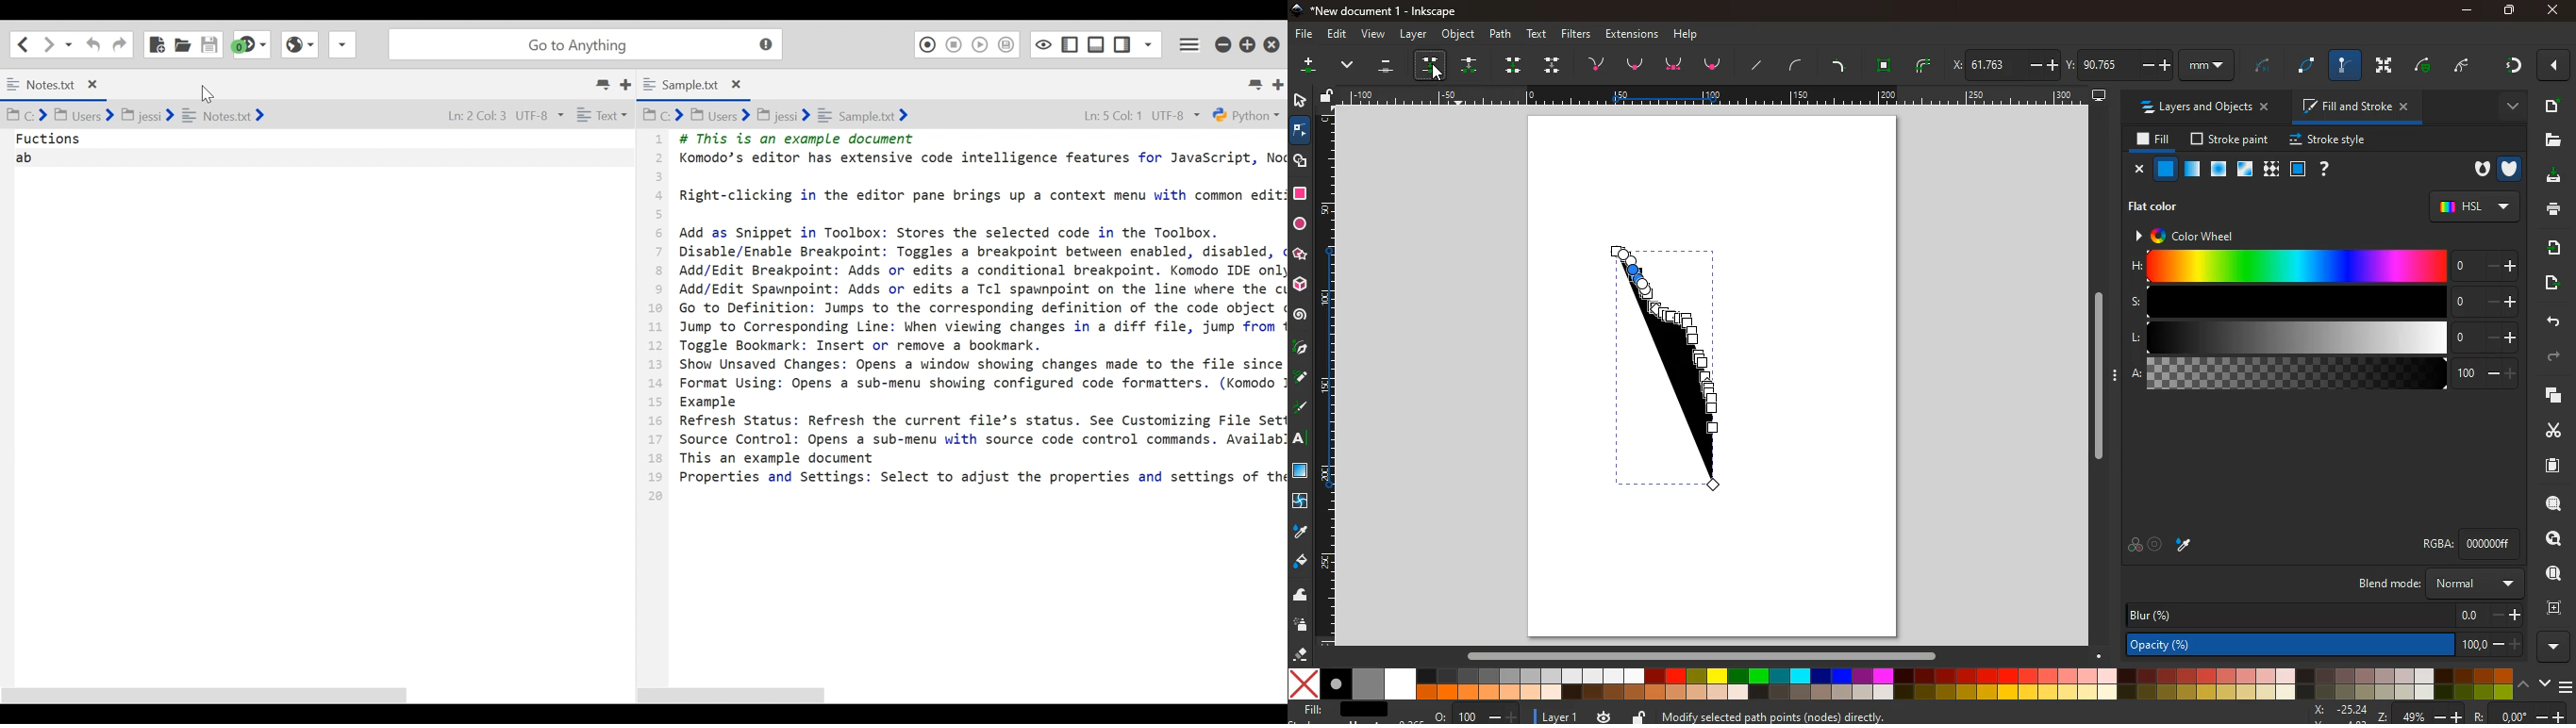  Describe the element at coordinates (1640, 716) in the screenshot. I see `unlock` at that location.